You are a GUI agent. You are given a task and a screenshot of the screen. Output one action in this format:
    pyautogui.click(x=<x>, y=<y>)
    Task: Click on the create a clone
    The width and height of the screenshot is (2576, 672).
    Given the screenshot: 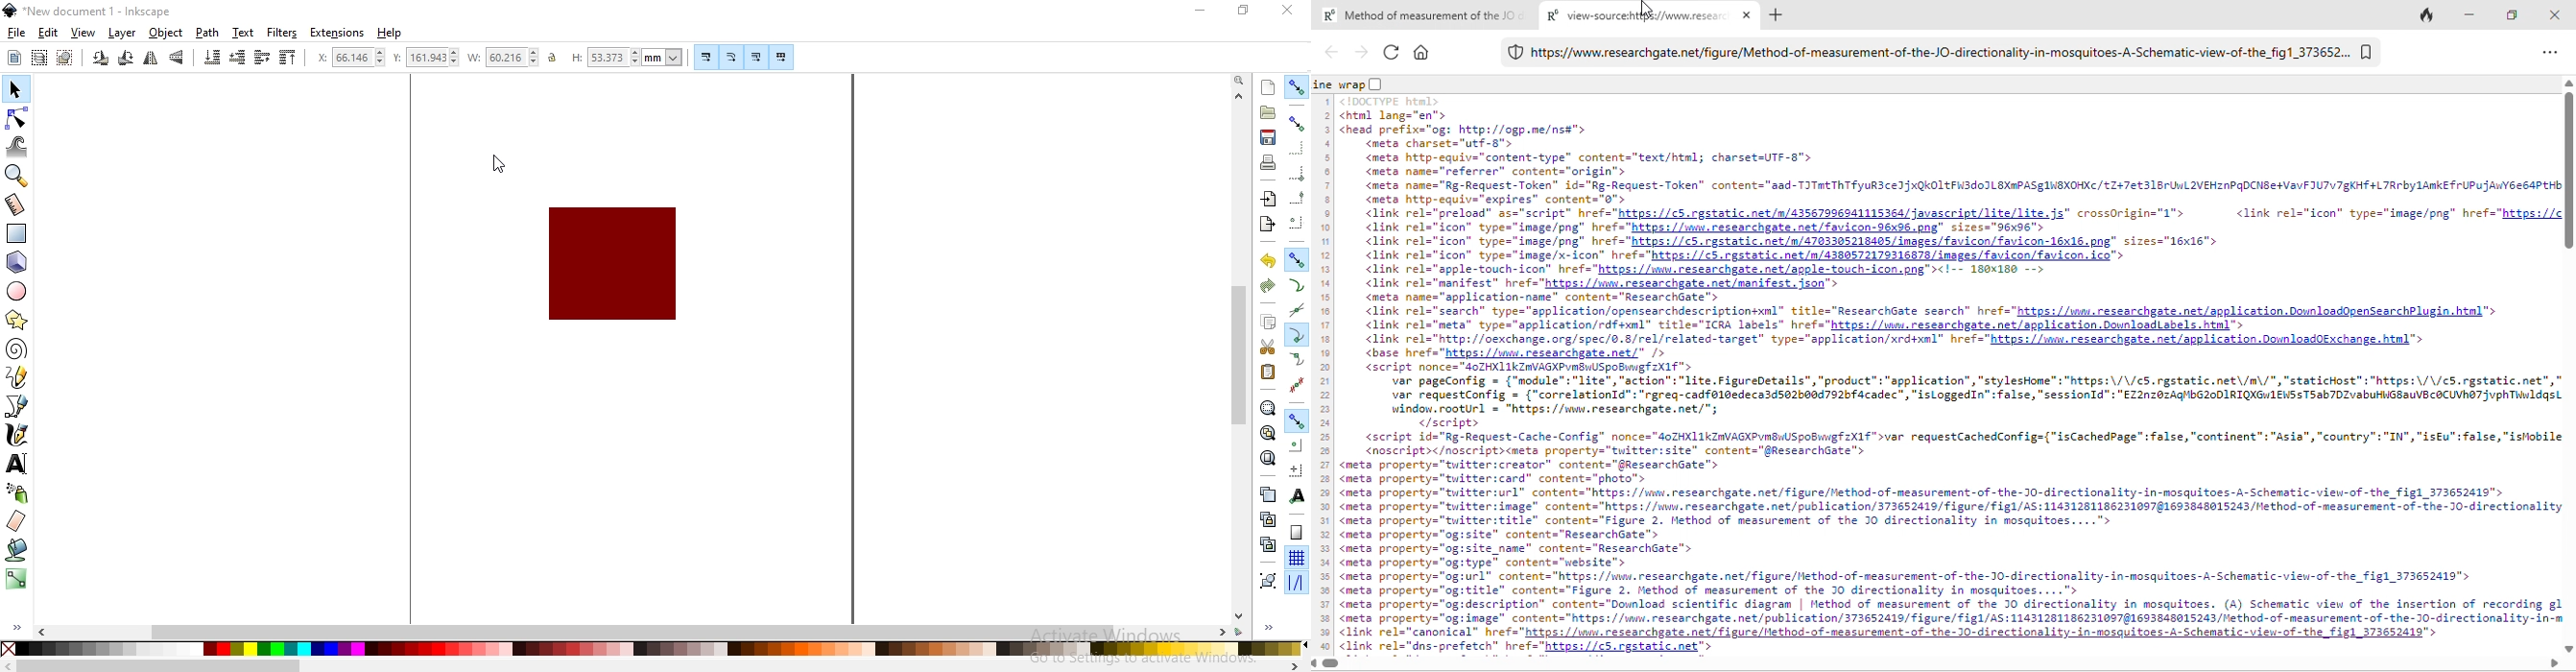 What is the action you would take?
    pyautogui.click(x=1269, y=517)
    